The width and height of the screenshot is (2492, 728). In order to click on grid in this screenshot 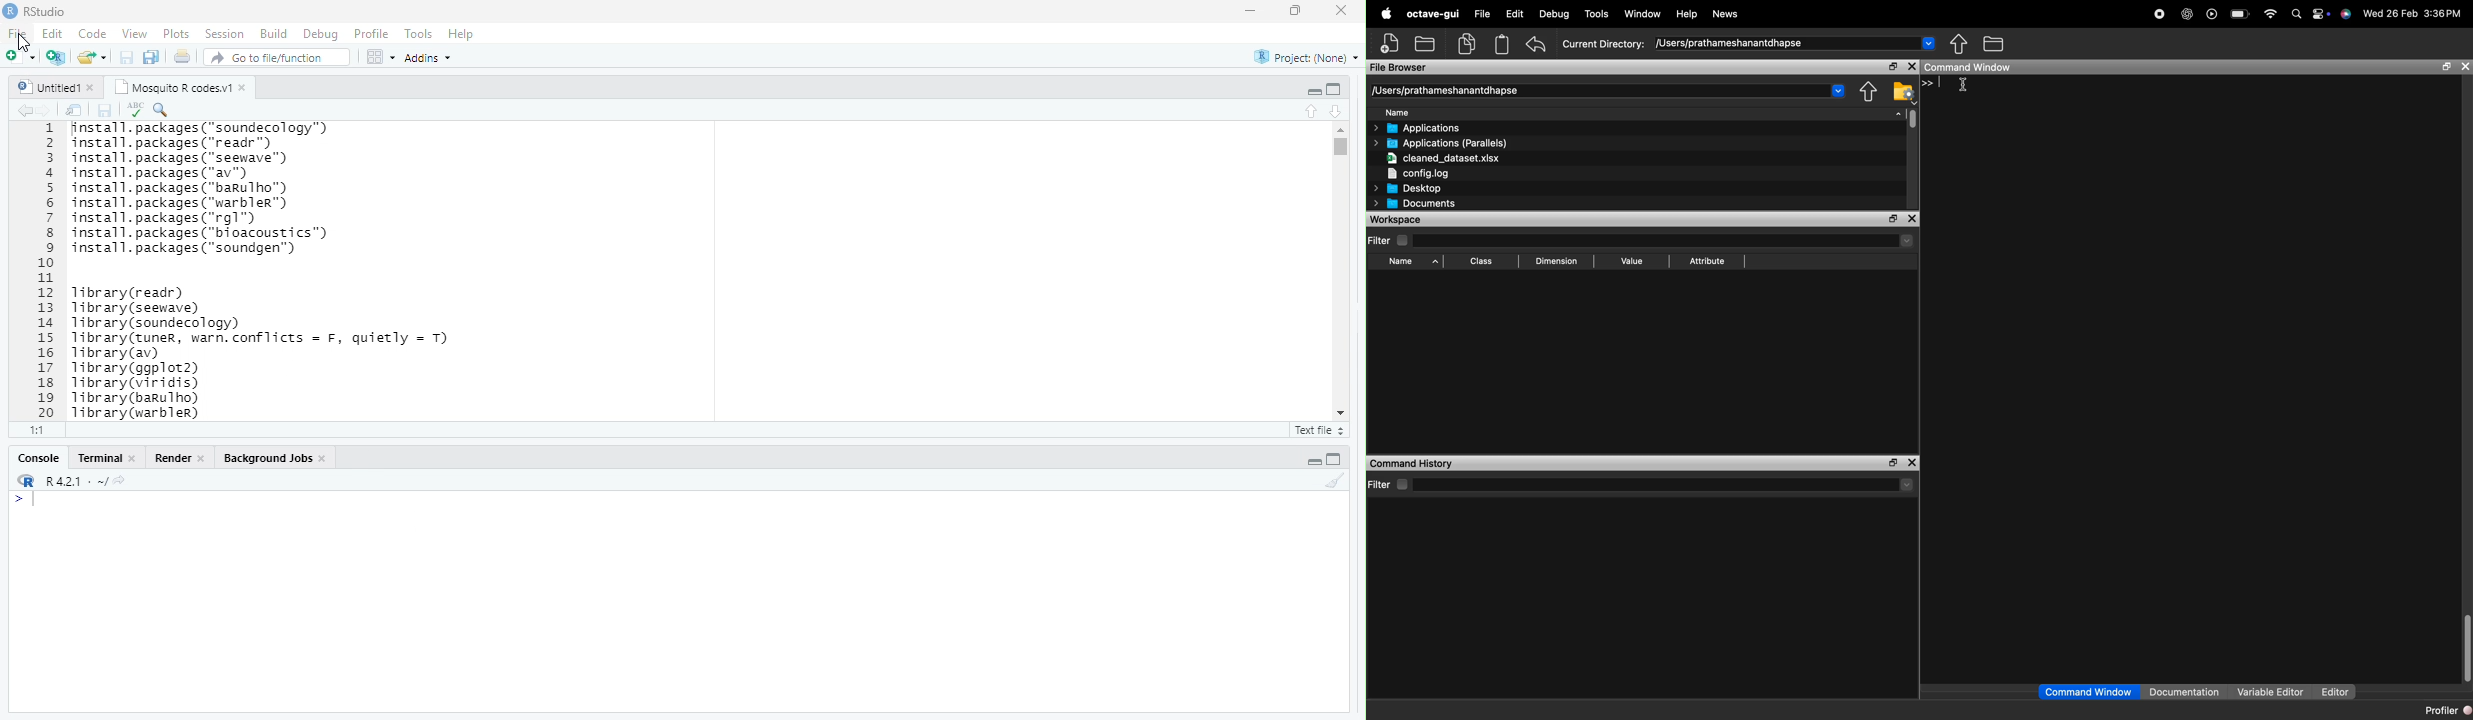, I will do `click(381, 56)`.